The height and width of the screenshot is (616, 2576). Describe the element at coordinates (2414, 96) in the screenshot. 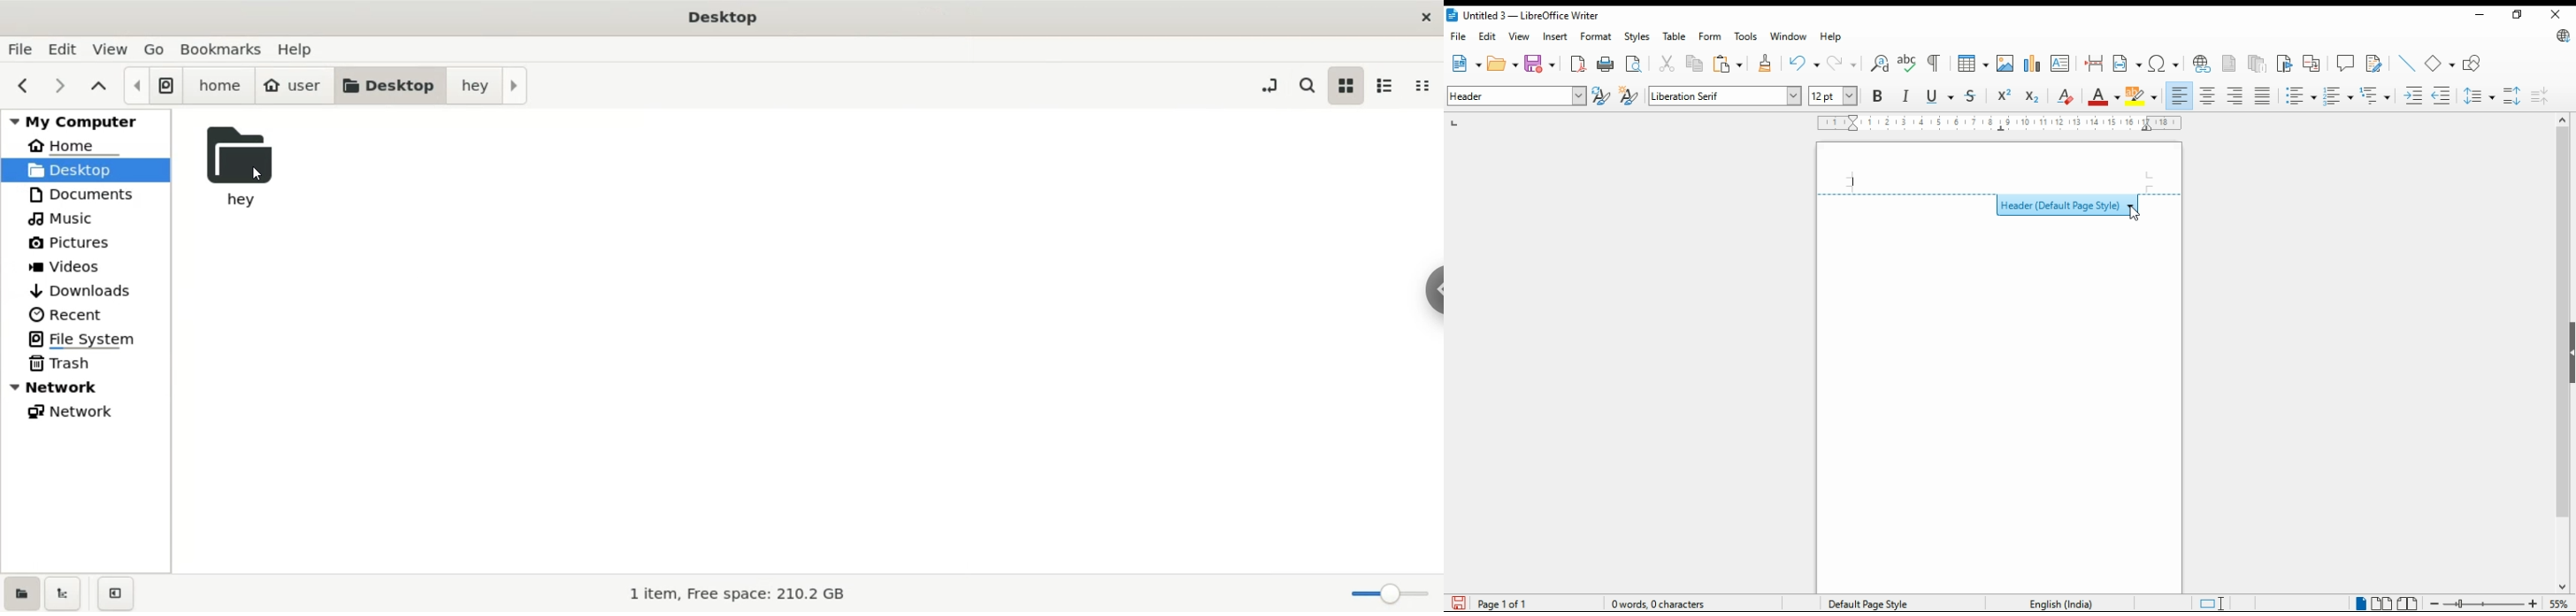

I see `increase indent` at that location.